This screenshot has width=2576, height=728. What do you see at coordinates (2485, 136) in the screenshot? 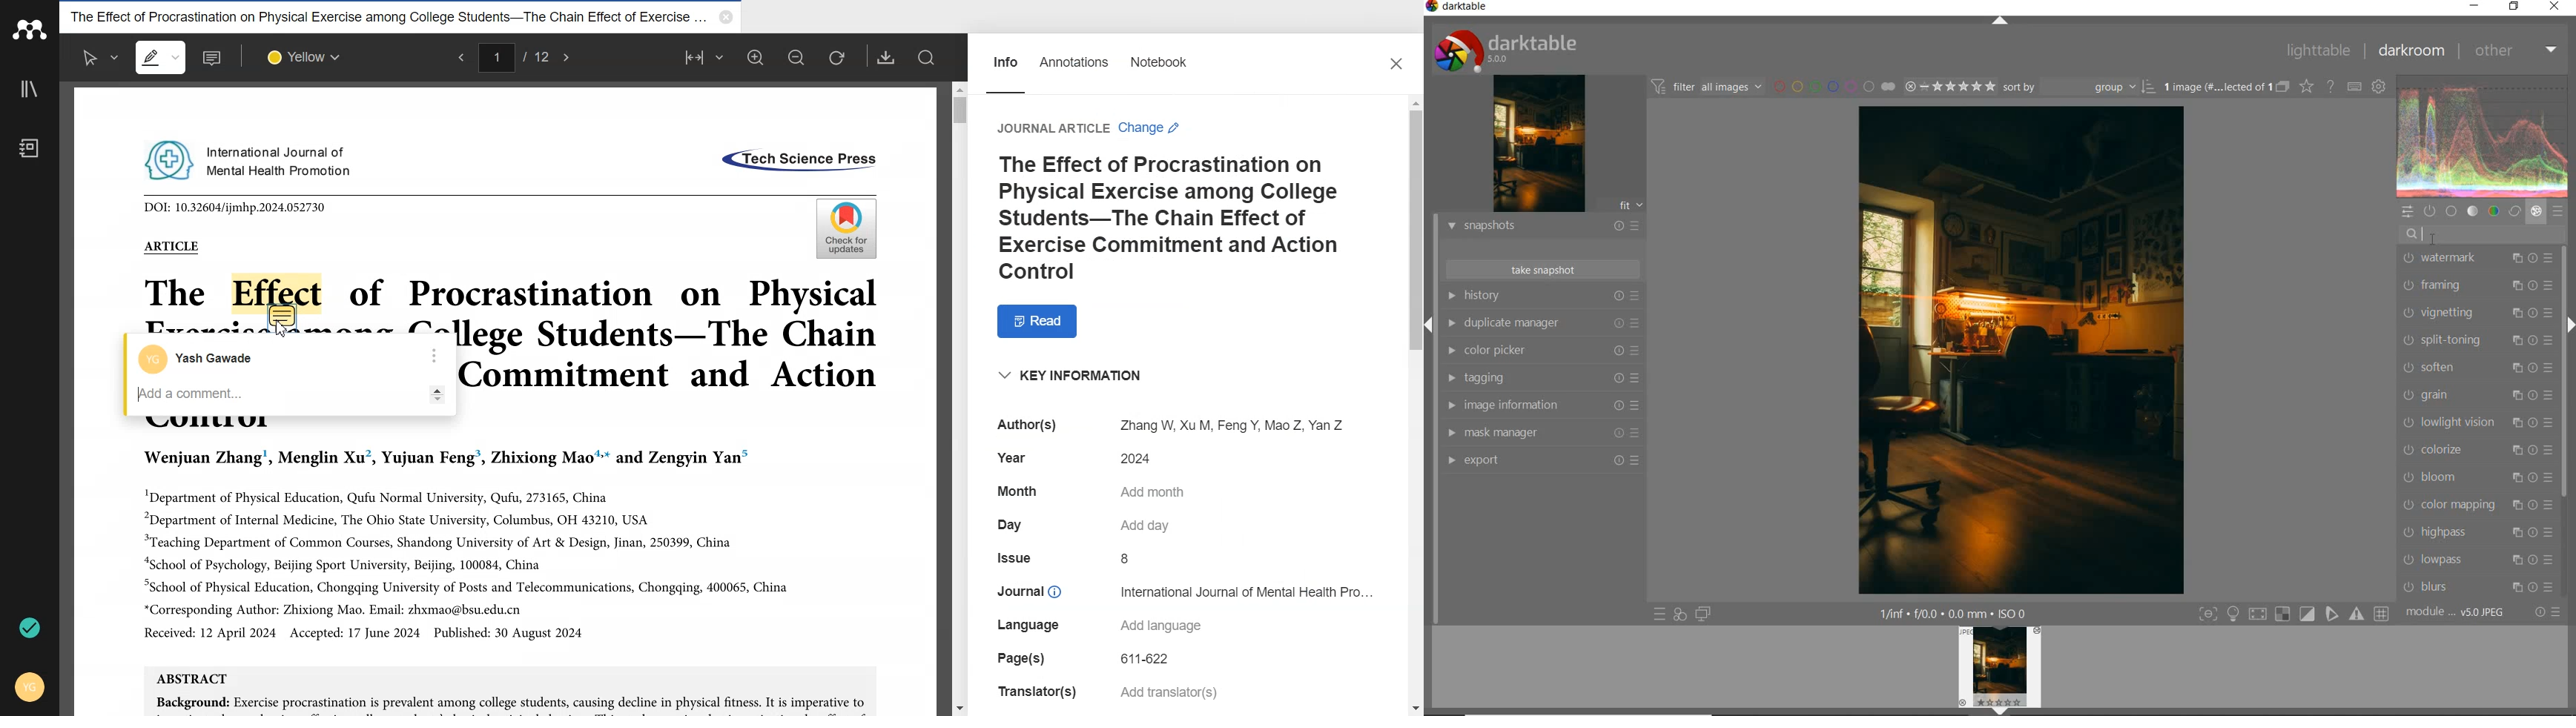
I see `waveform` at bounding box center [2485, 136].